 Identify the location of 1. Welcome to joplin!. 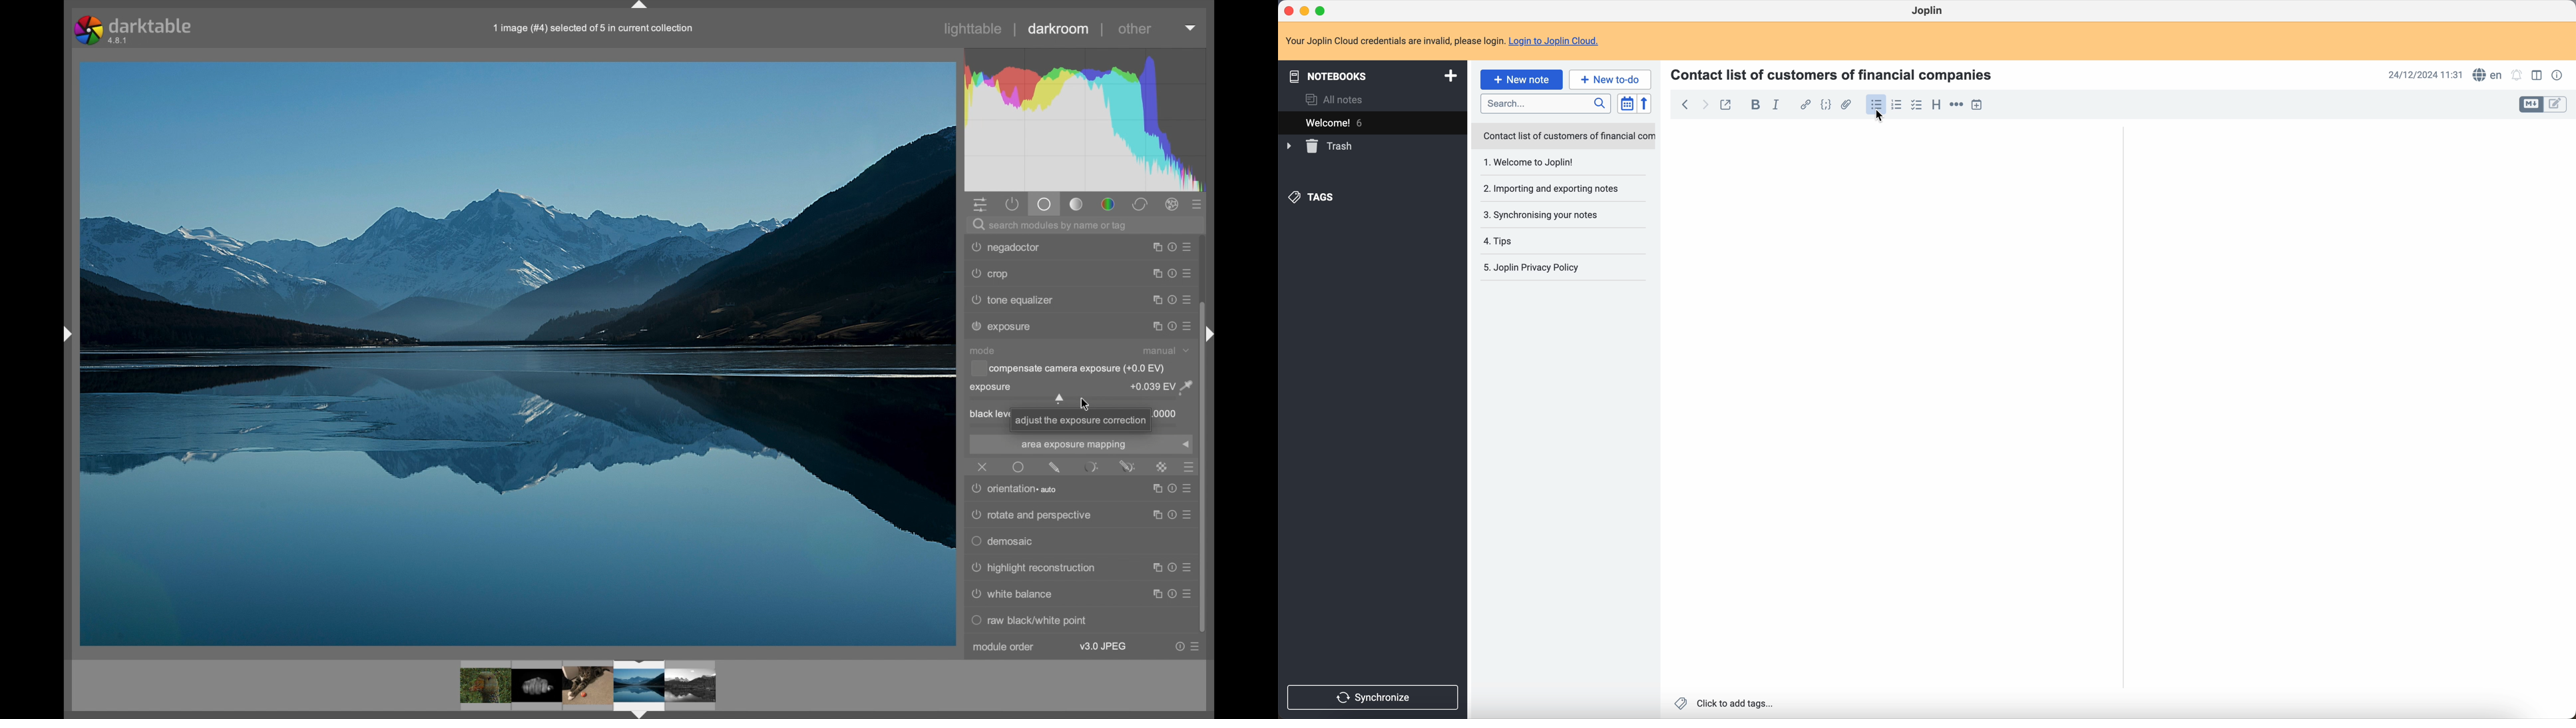
(1552, 163).